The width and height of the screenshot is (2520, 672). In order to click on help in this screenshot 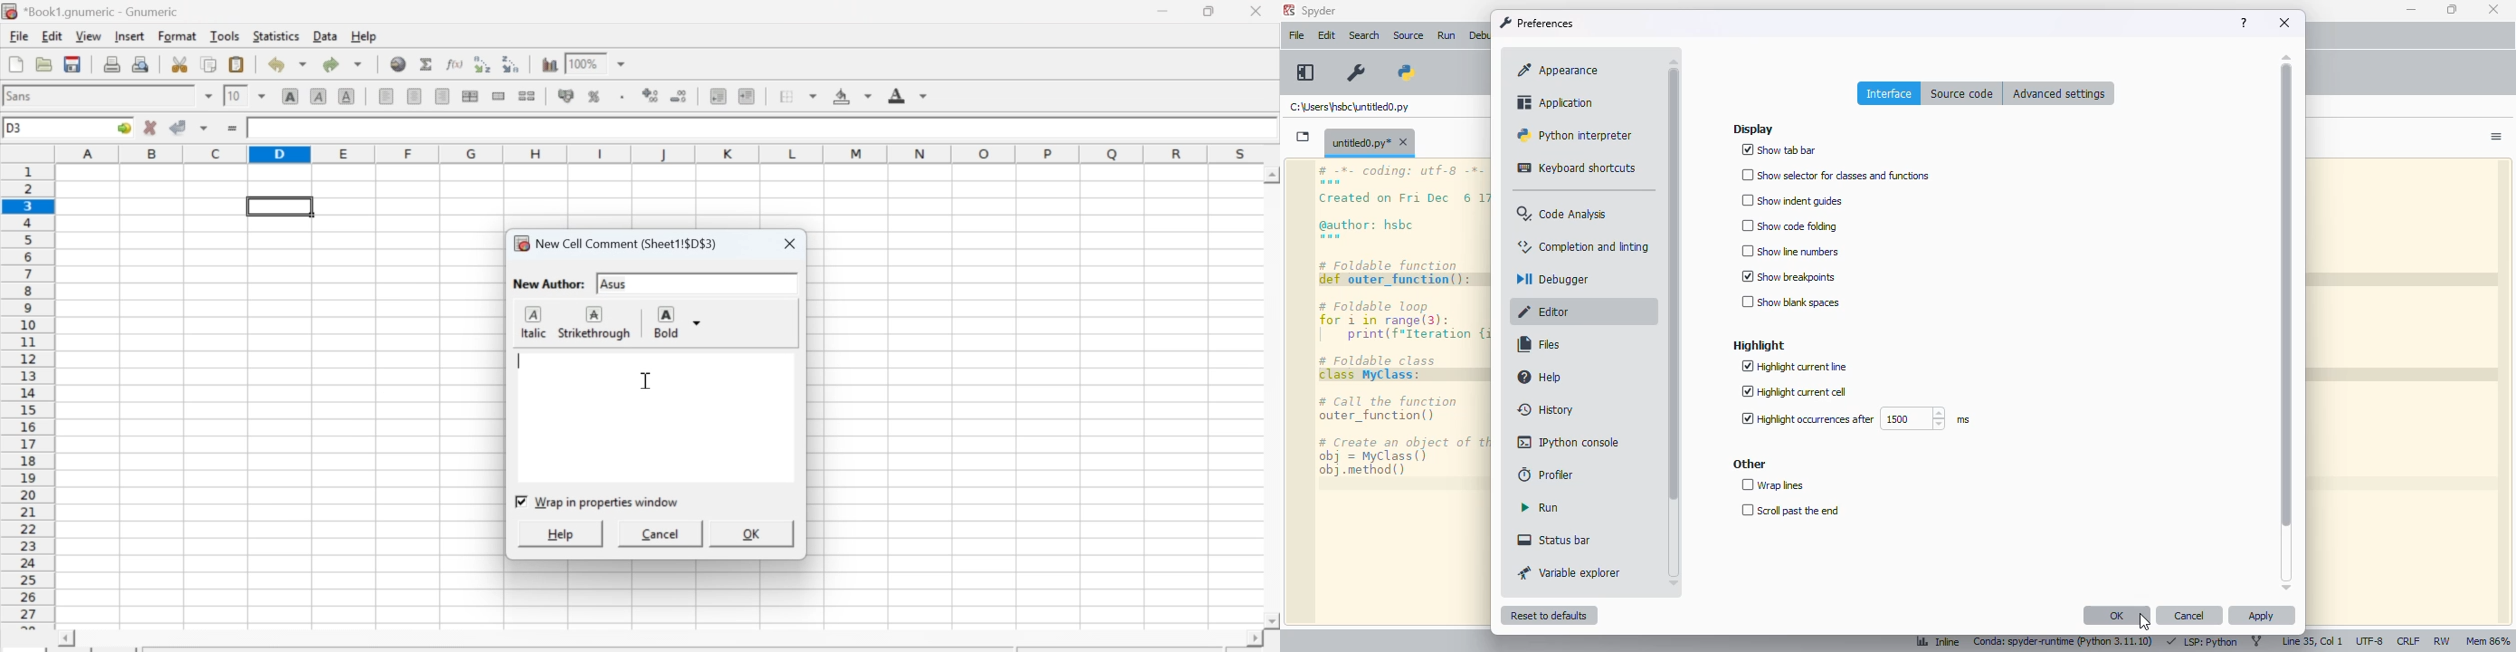, I will do `click(2244, 23)`.